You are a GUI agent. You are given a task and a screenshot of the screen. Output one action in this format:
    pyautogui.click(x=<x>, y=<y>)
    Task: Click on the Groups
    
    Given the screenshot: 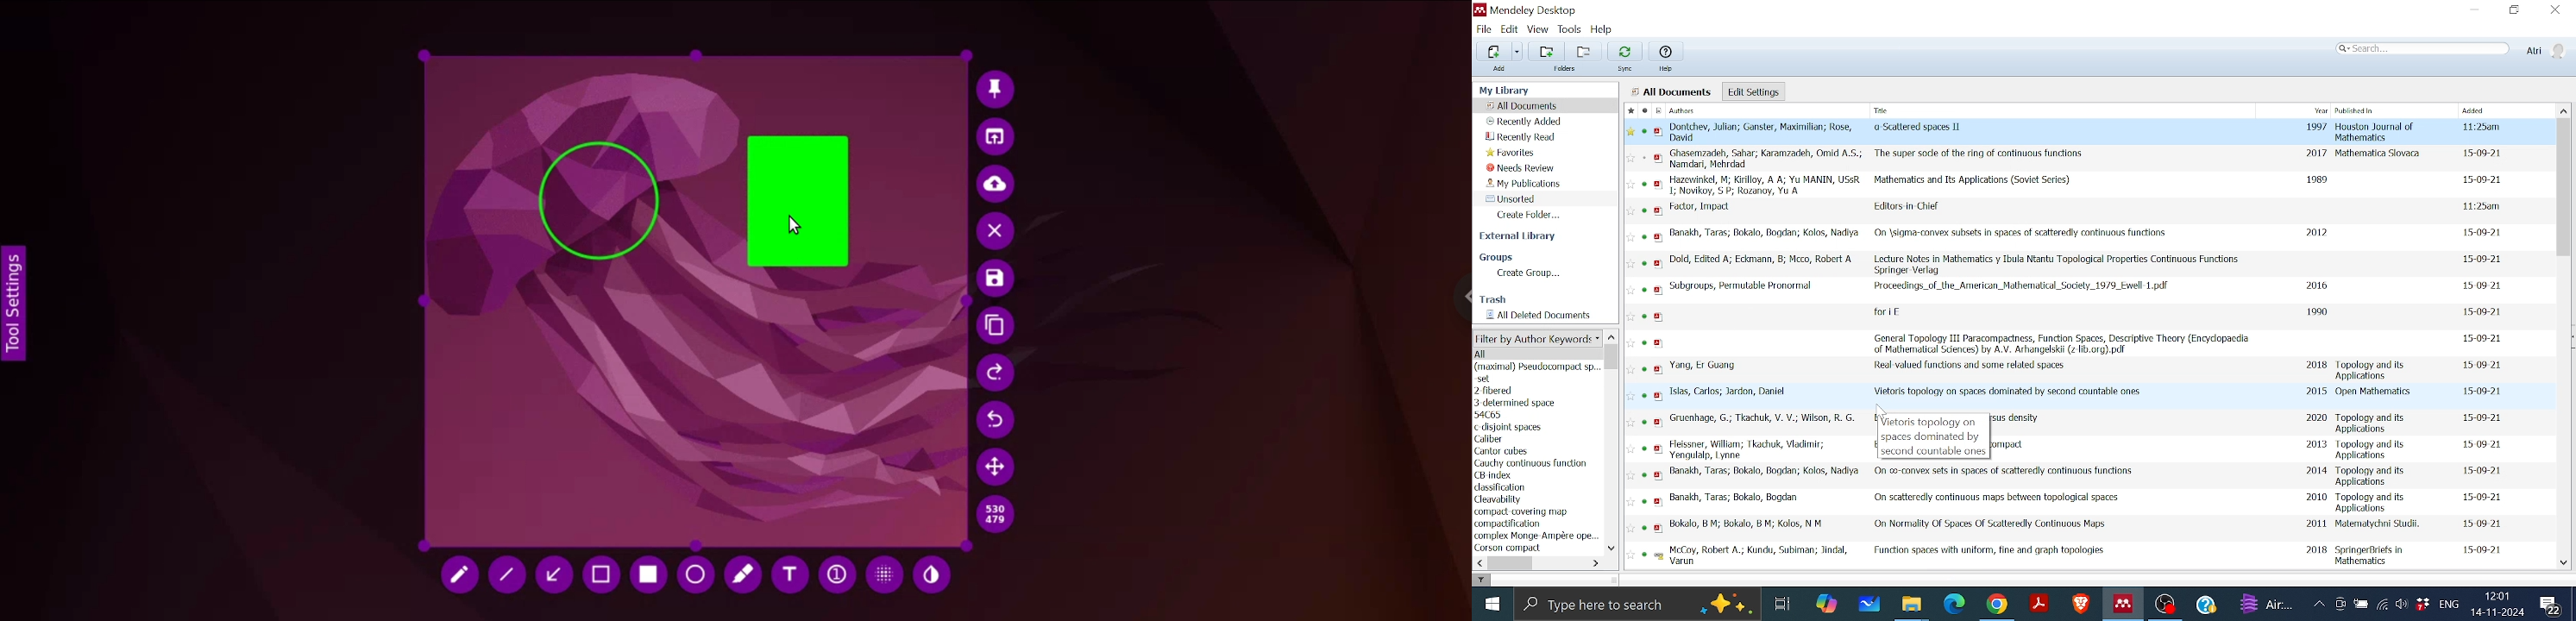 What is the action you would take?
    pyautogui.click(x=1509, y=257)
    